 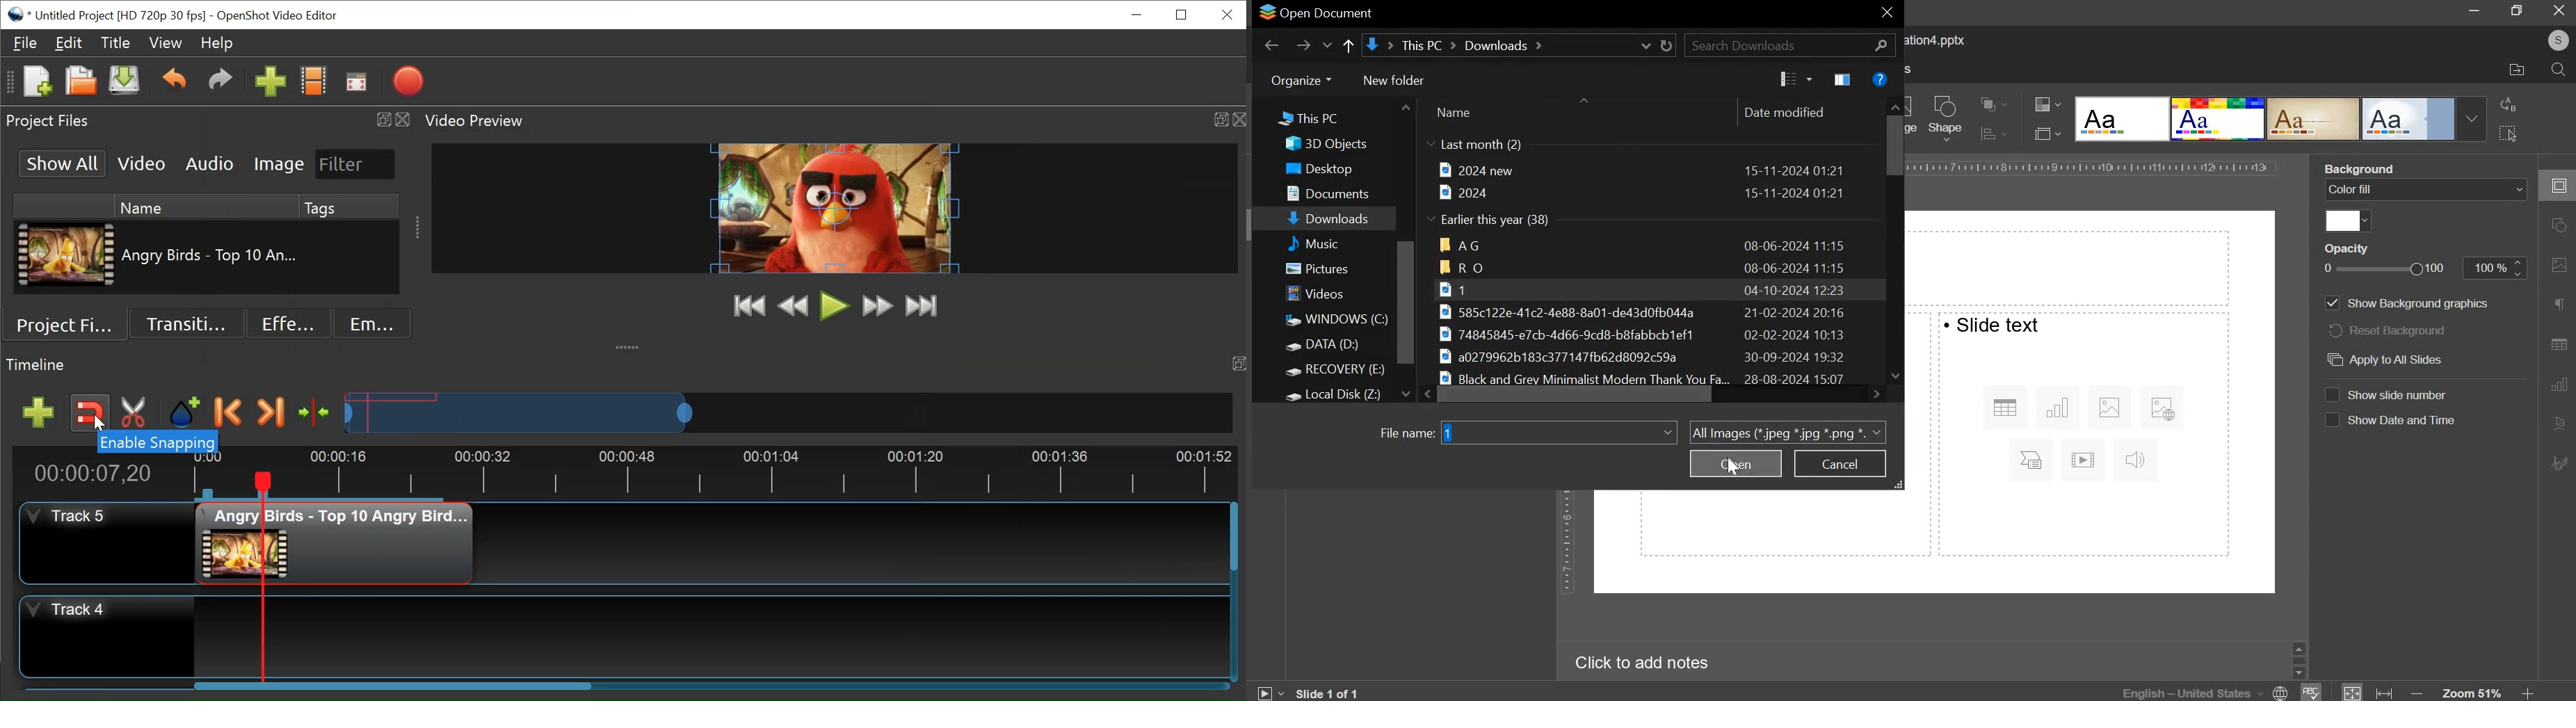 What do you see at coordinates (2391, 330) in the screenshot?
I see `reset background` at bounding box center [2391, 330].